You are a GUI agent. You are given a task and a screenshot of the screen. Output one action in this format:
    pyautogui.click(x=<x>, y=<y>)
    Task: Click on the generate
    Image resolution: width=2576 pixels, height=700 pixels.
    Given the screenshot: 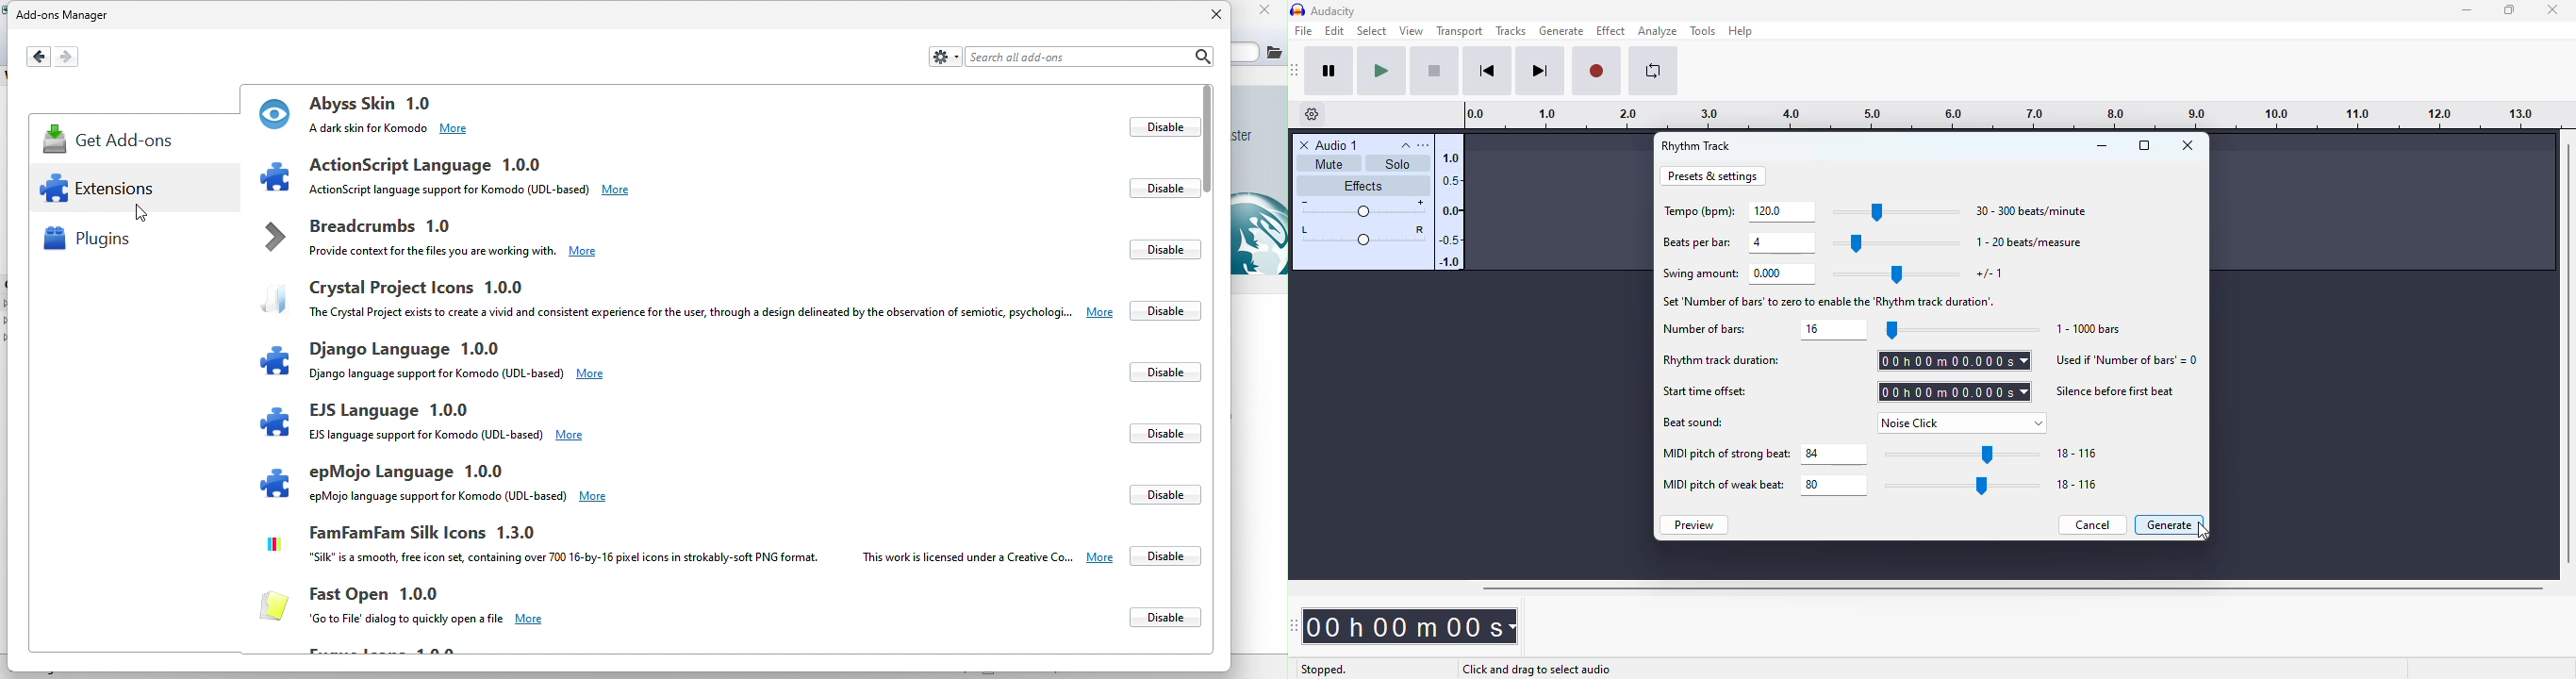 What is the action you would take?
    pyautogui.click(x=1562, y=30)
    